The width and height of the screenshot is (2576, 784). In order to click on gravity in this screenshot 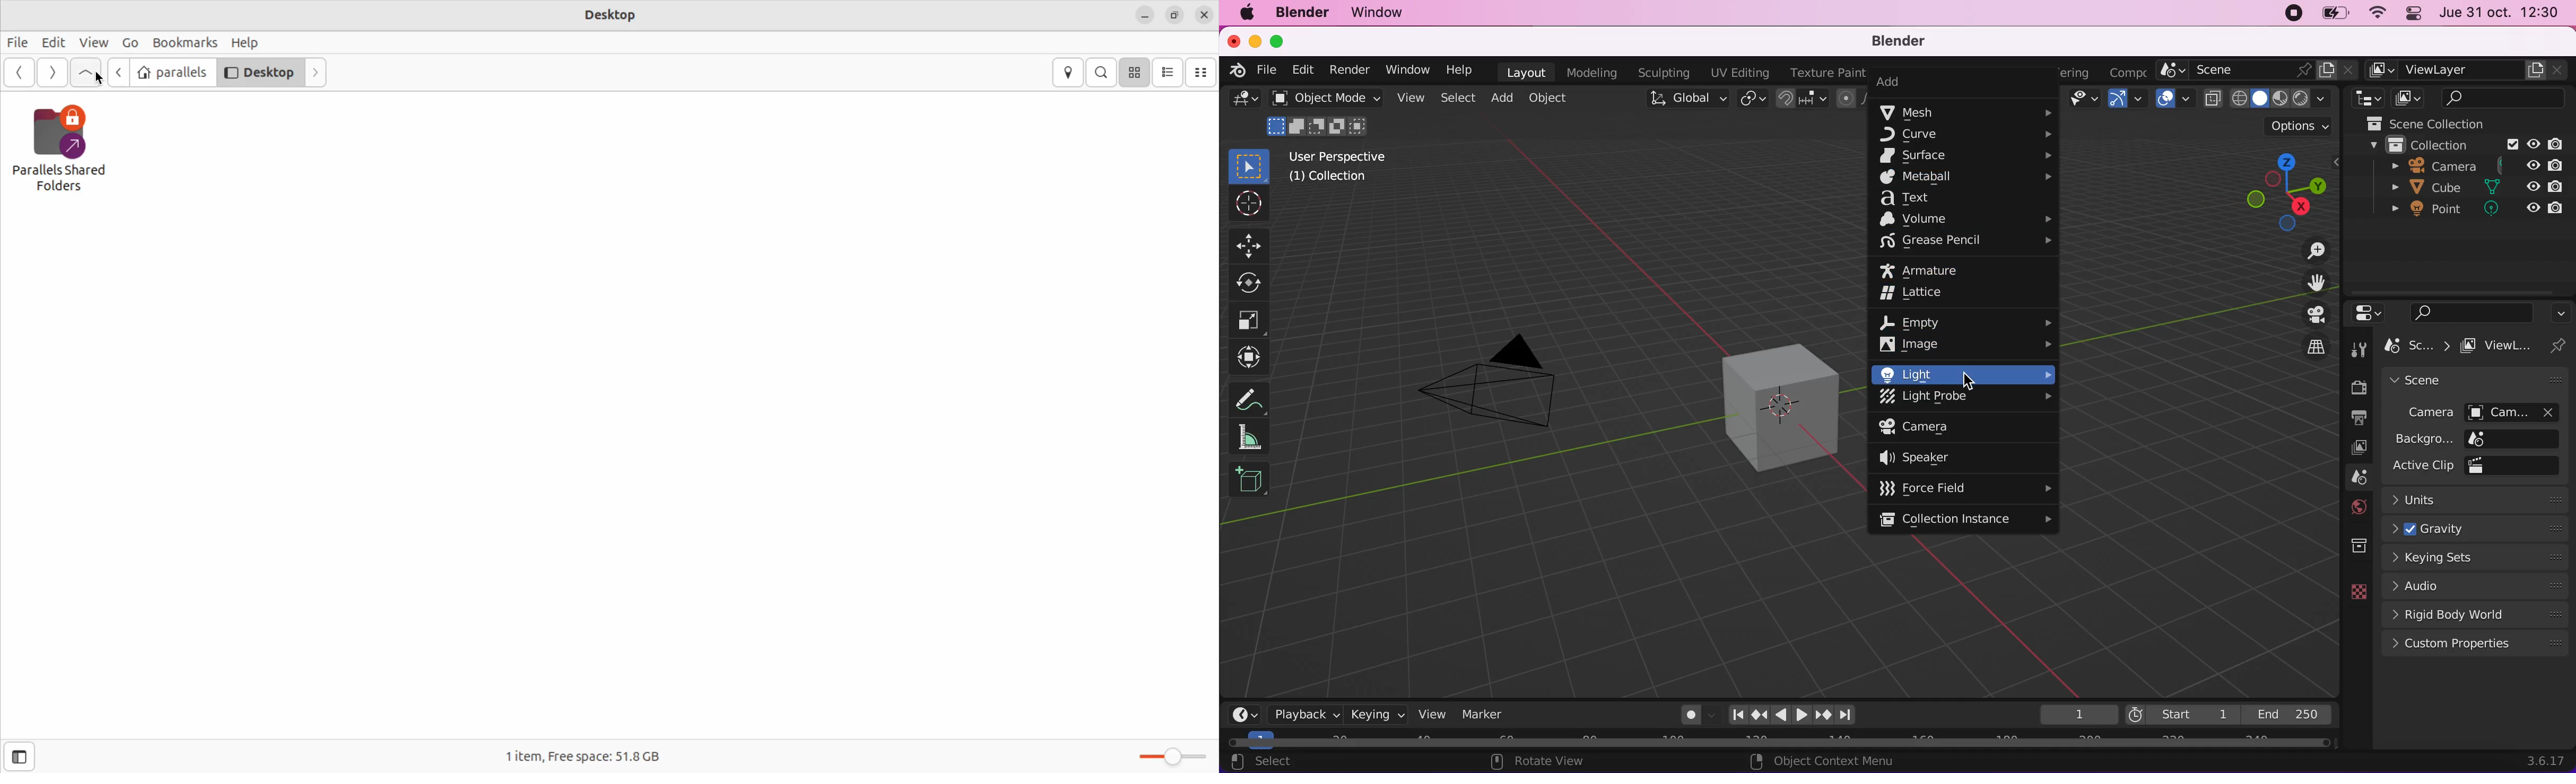, I will do `click(2479, 530)`.